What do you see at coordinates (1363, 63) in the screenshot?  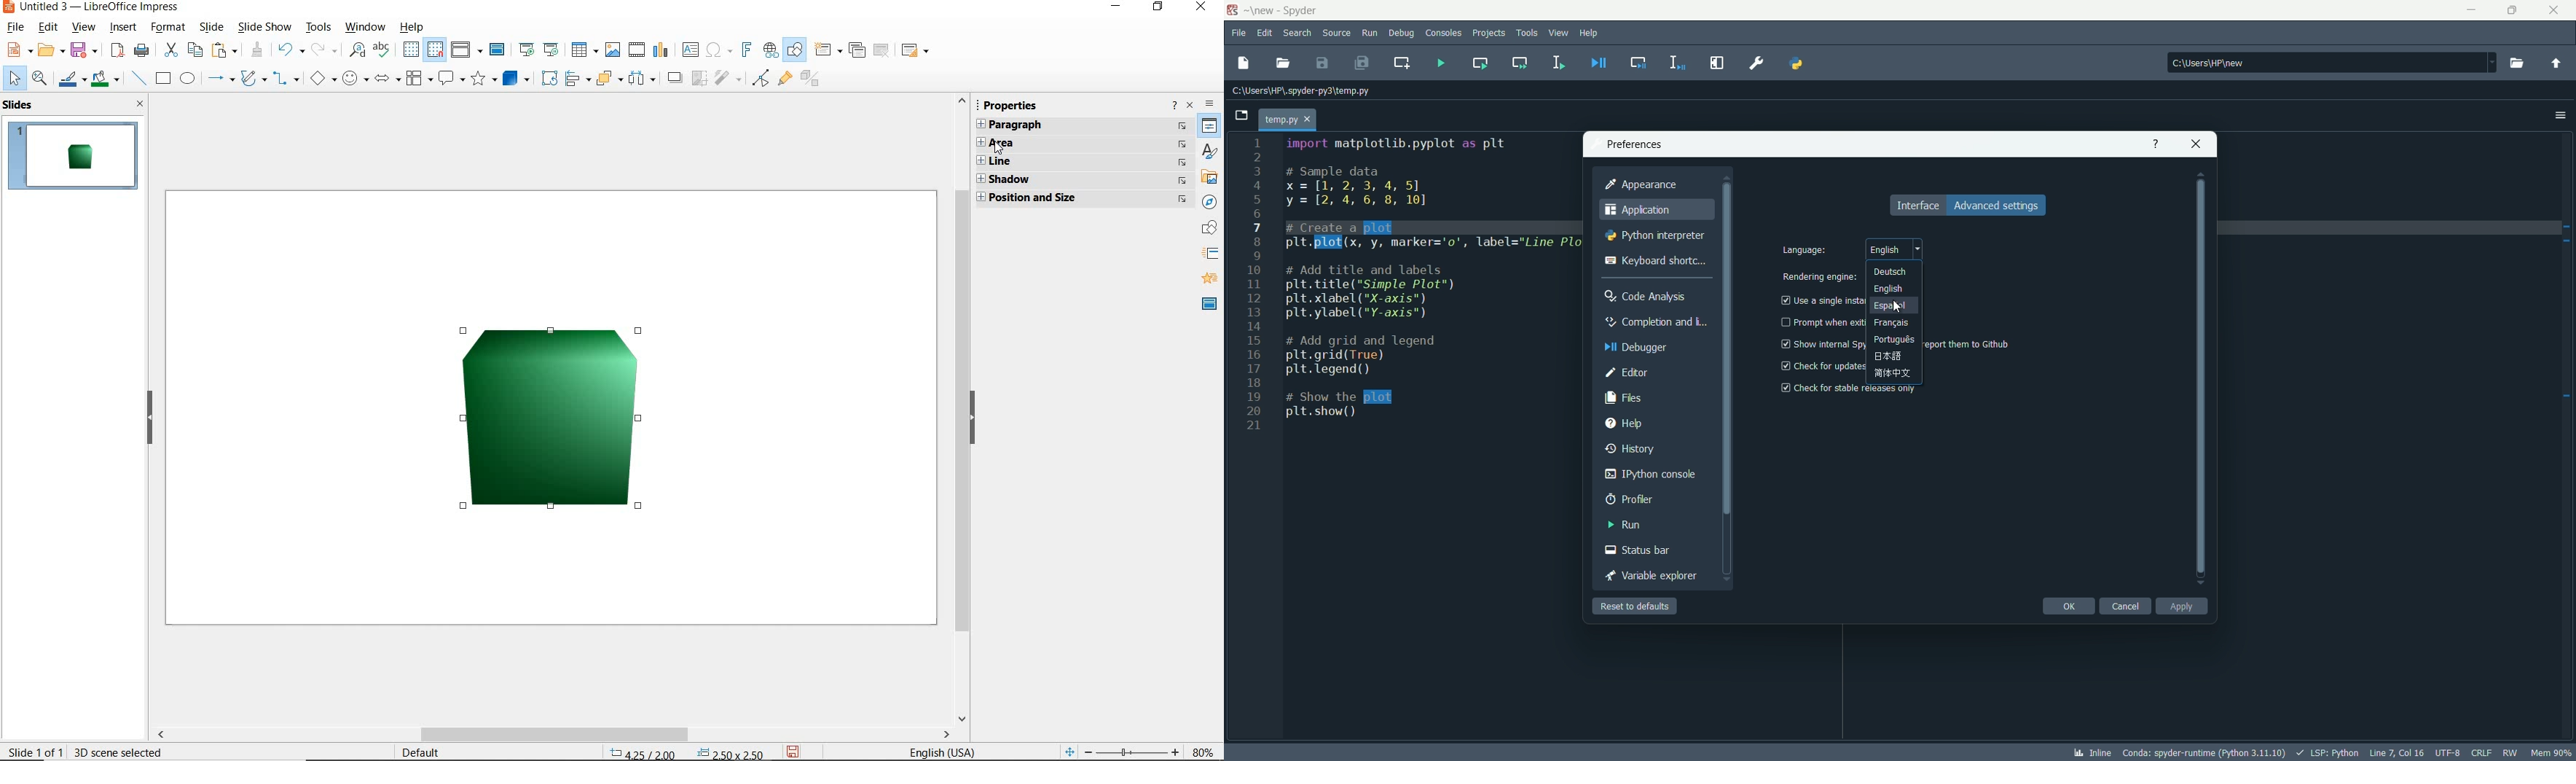 I see `save all files` at bounding box center [1363, 63].